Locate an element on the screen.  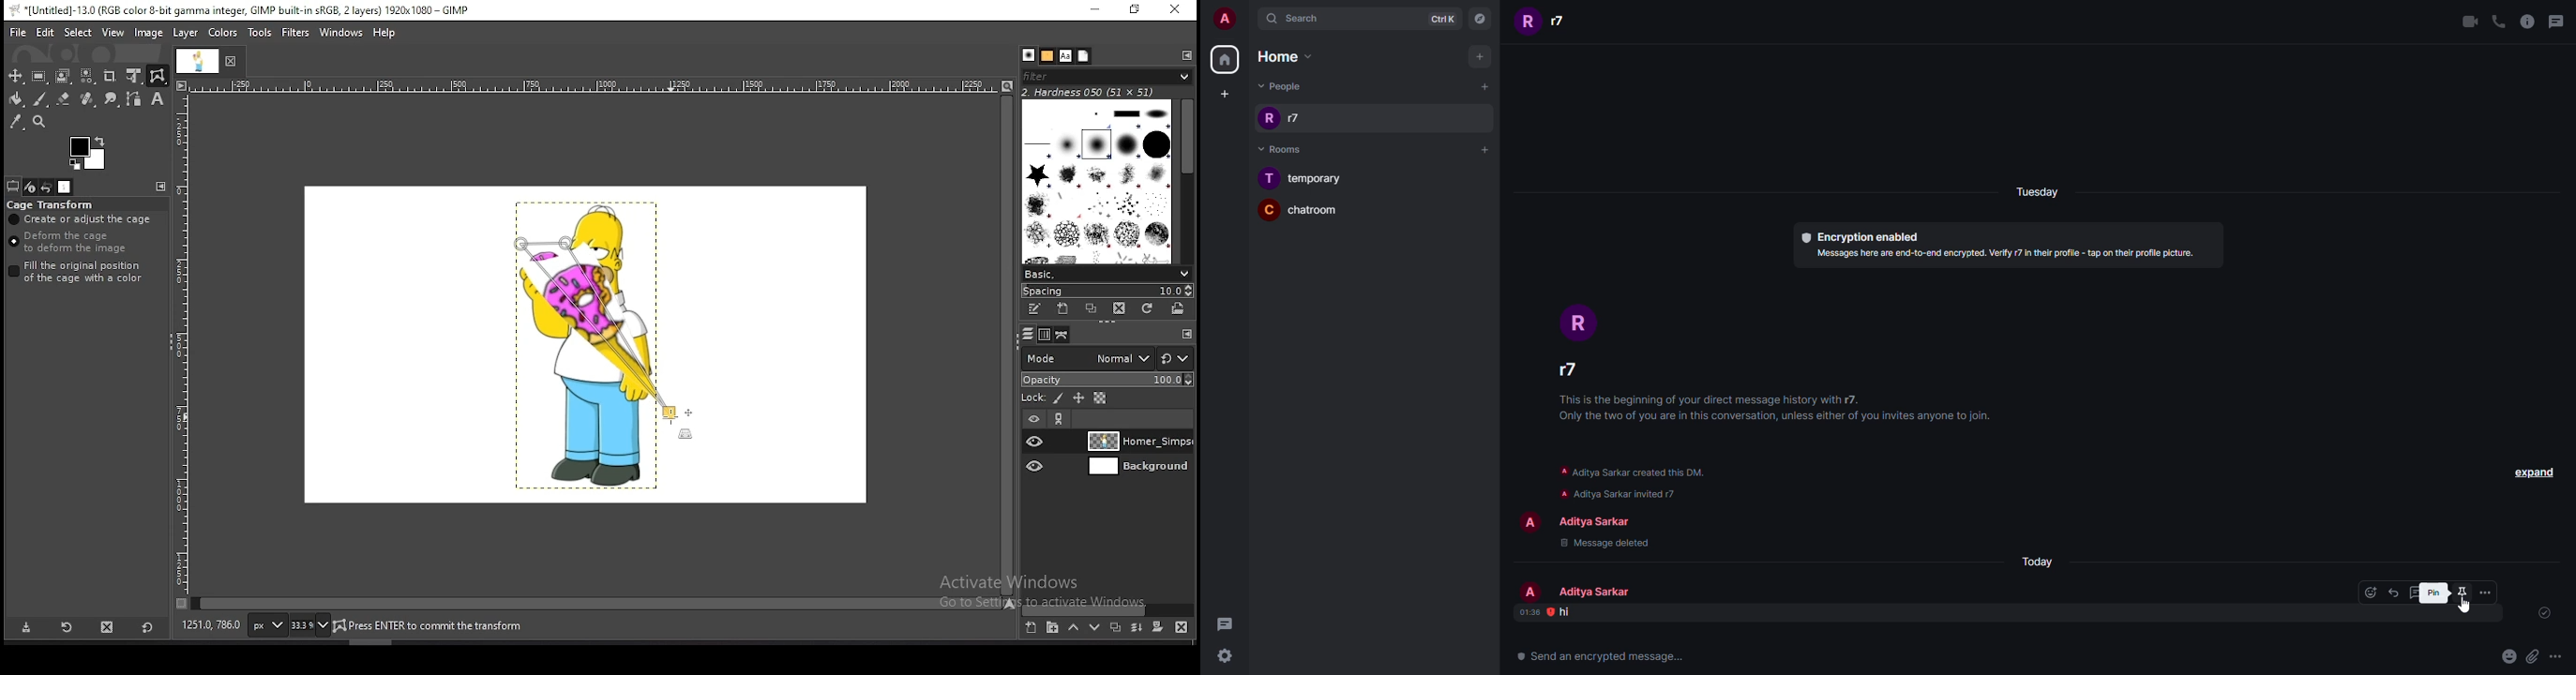
pin is located at coordinates (2432, 590).